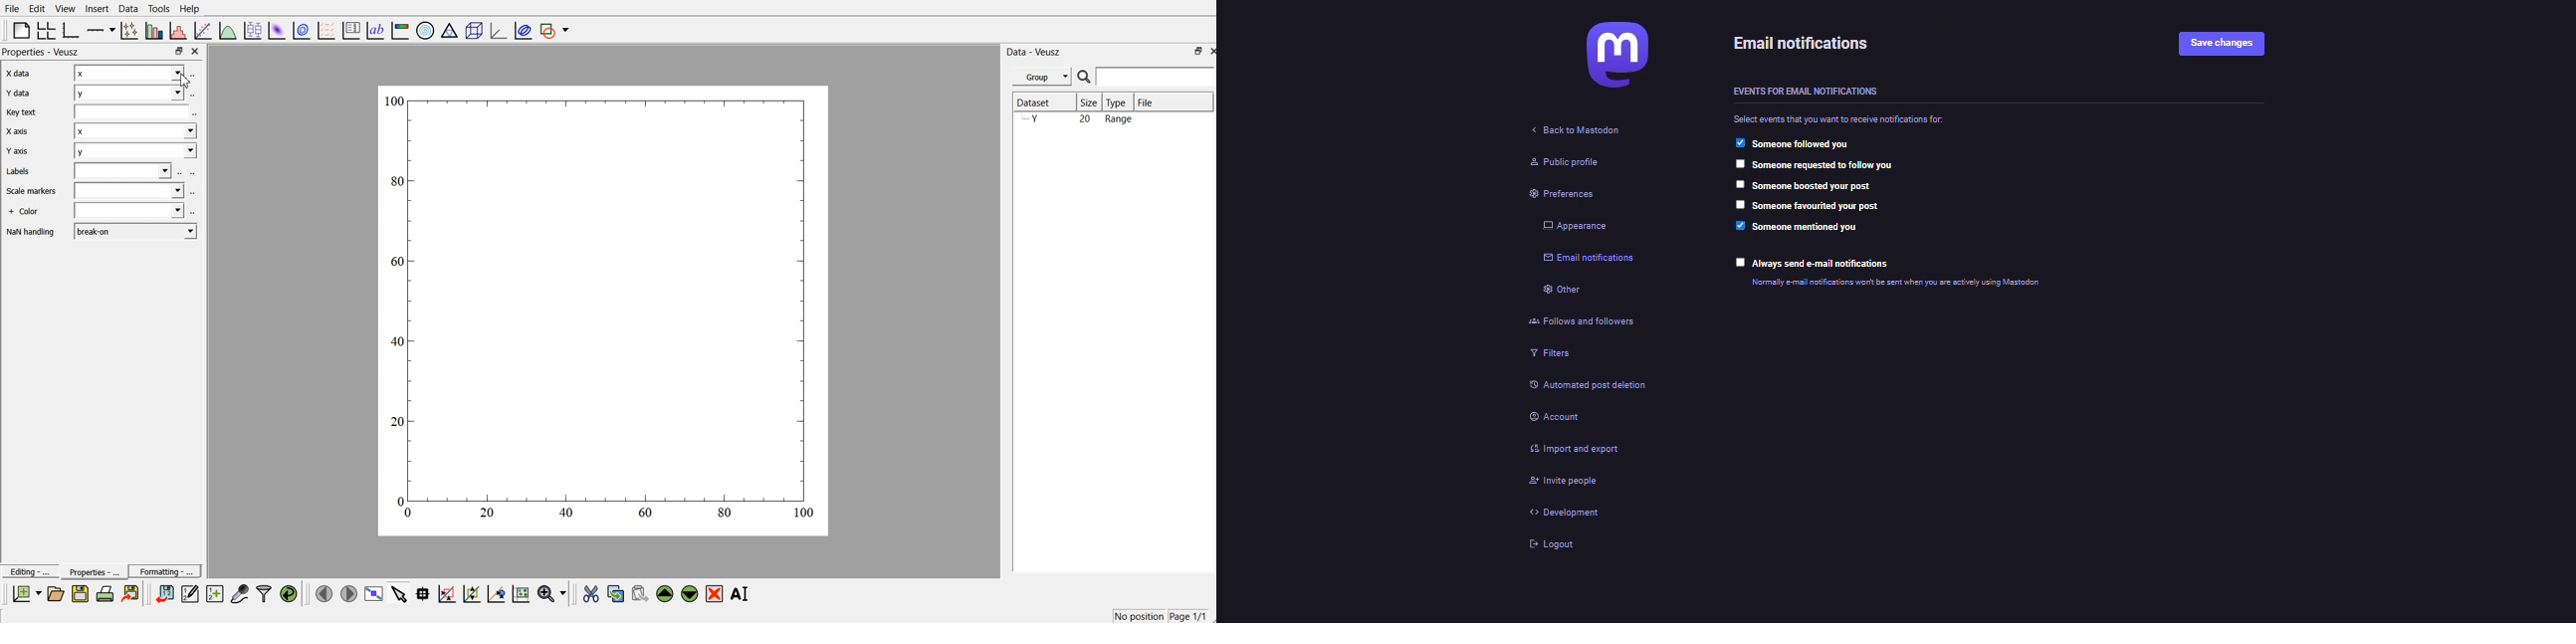  I want to click on Edit, so click(38, 8).